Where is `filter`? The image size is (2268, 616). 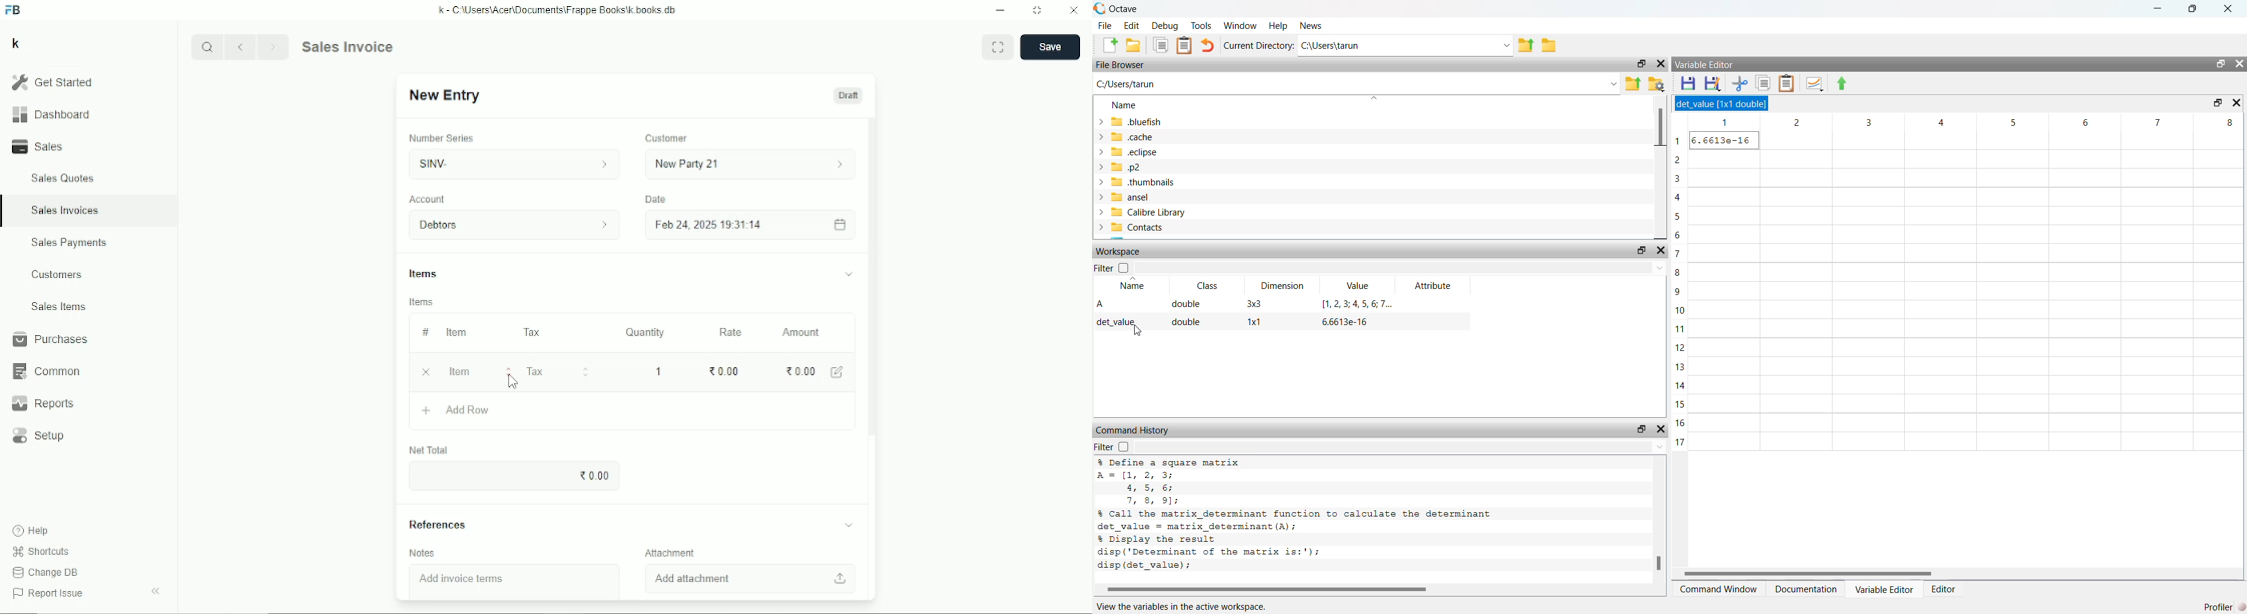
filter is located at coordinates (1103, 447).